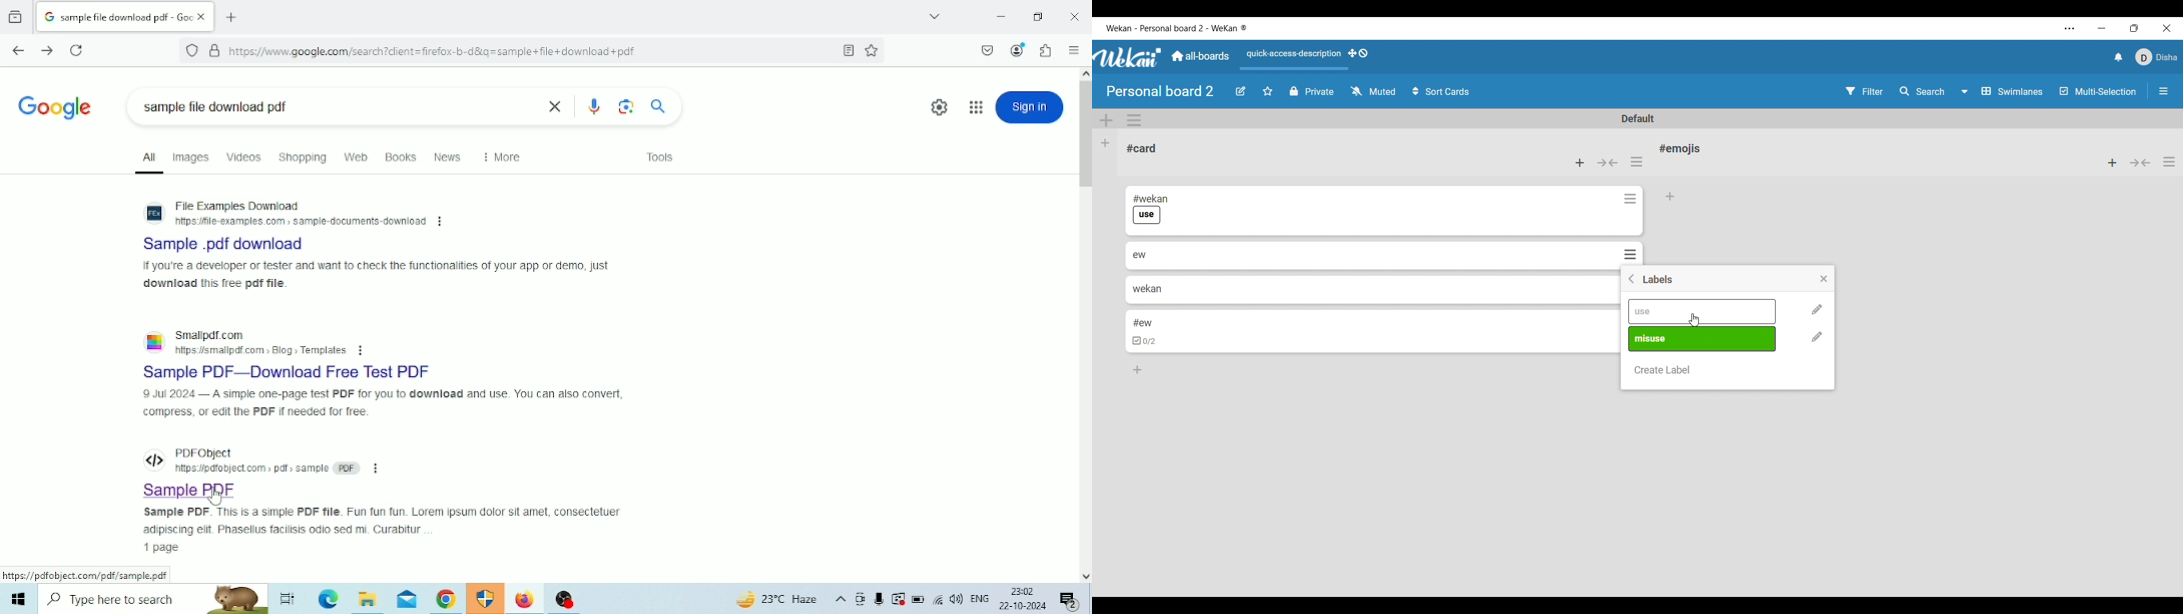 Image resolution: width=2184 pixels, height=616 pixels. I want to click on website search, so click(237, 206).